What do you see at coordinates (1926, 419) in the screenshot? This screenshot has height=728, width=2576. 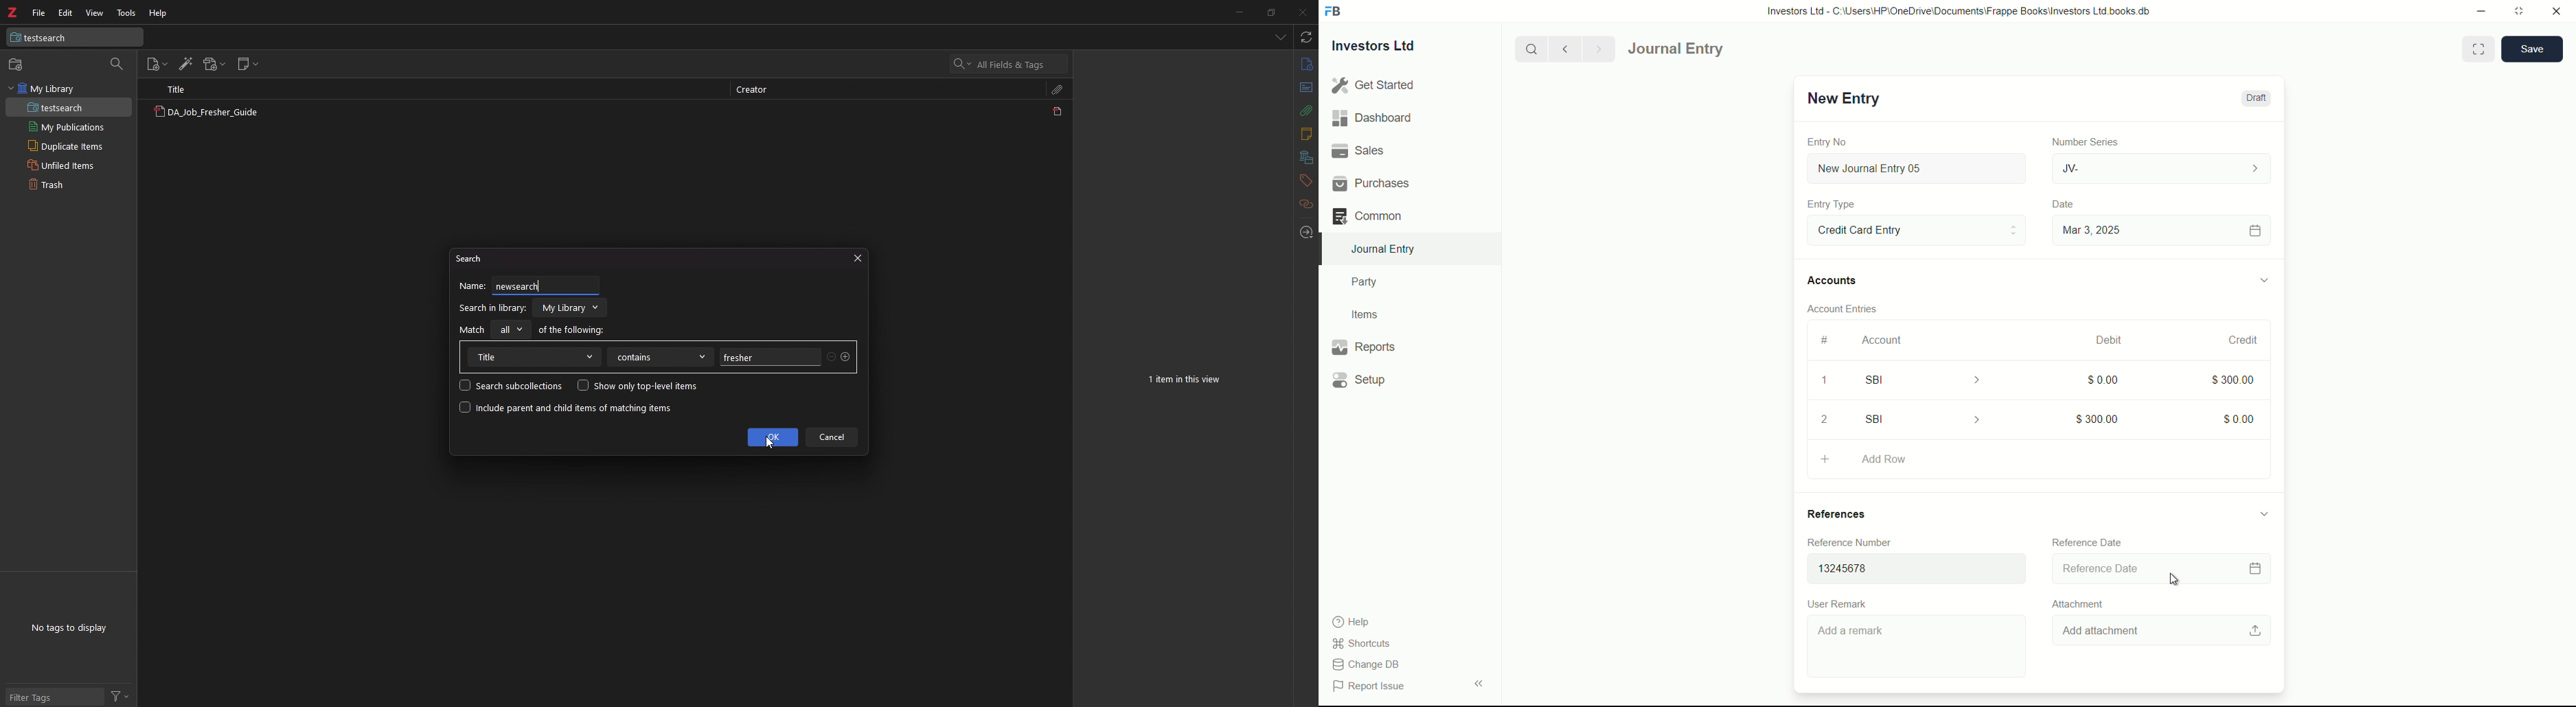 I see `SBI` at bounding box center [1926, 419].